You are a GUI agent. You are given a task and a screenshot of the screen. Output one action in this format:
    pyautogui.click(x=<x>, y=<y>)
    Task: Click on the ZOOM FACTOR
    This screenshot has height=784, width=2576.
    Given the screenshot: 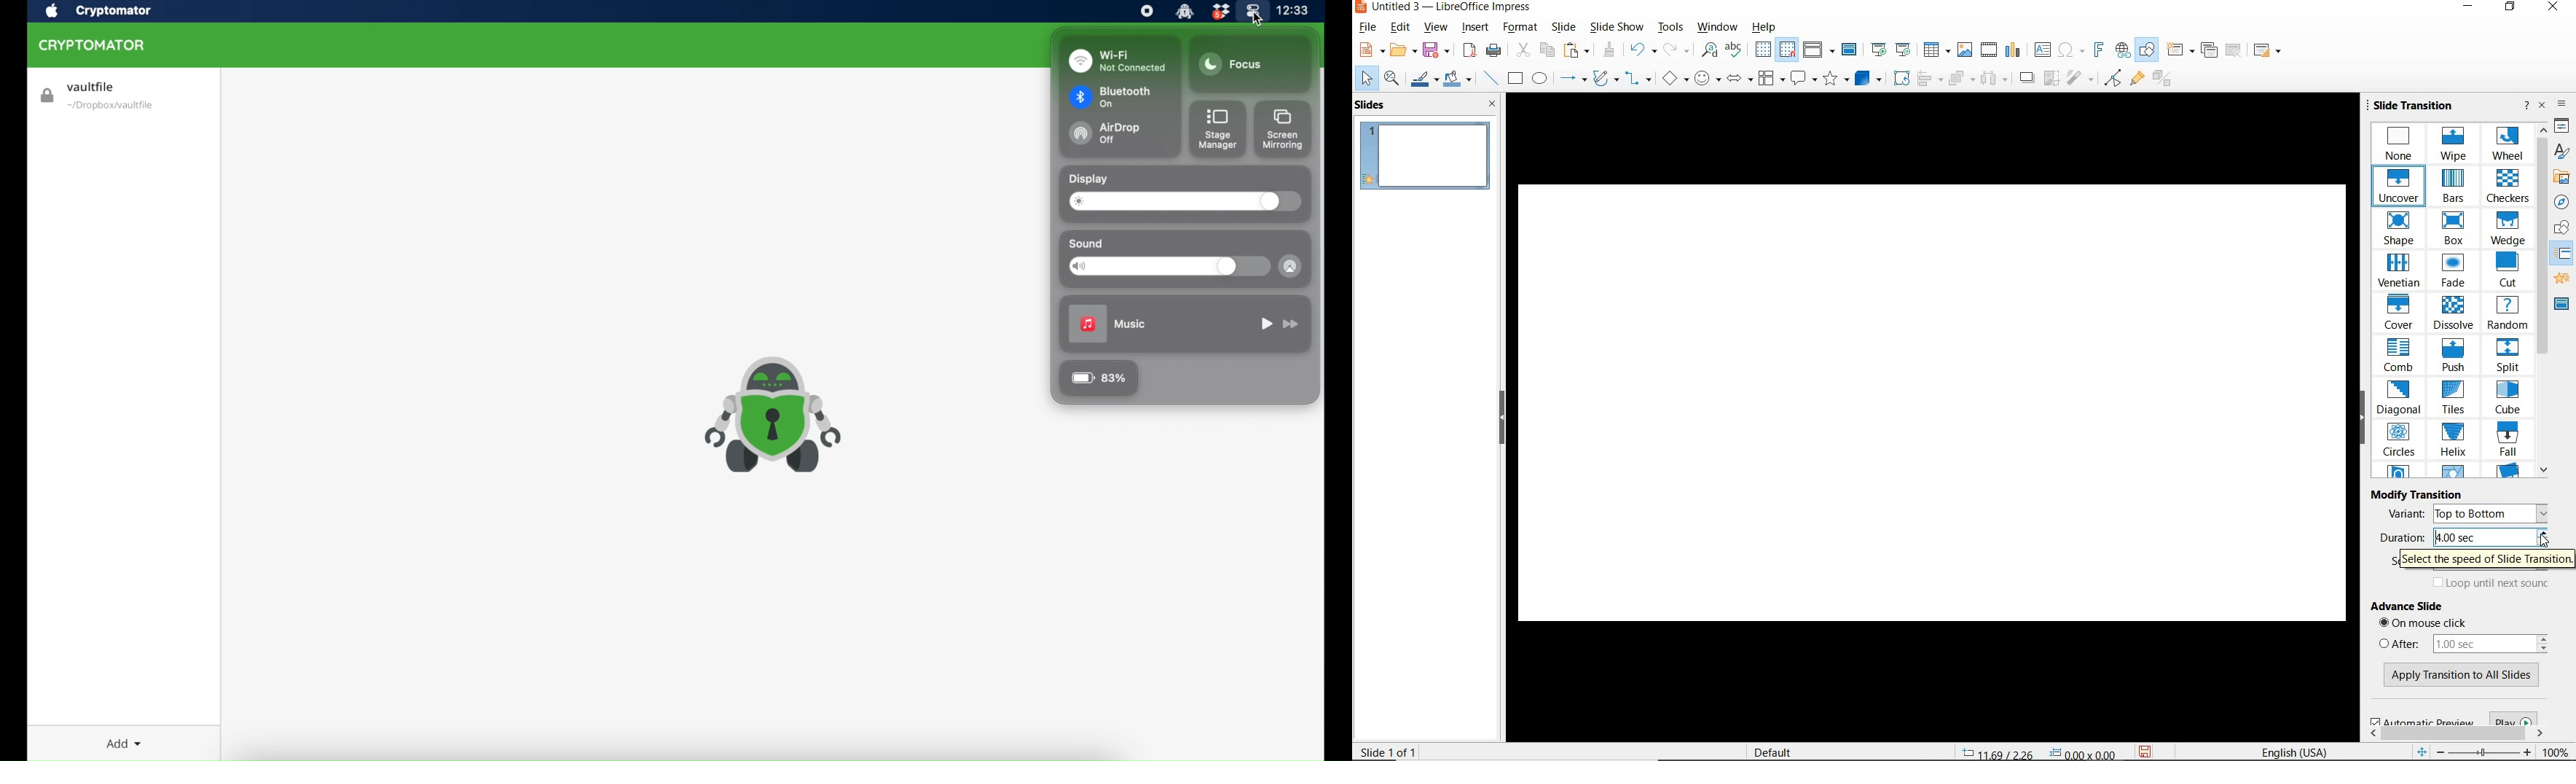 What is the action you would take?
    pyautogui.click(x=2556, y=750)
    